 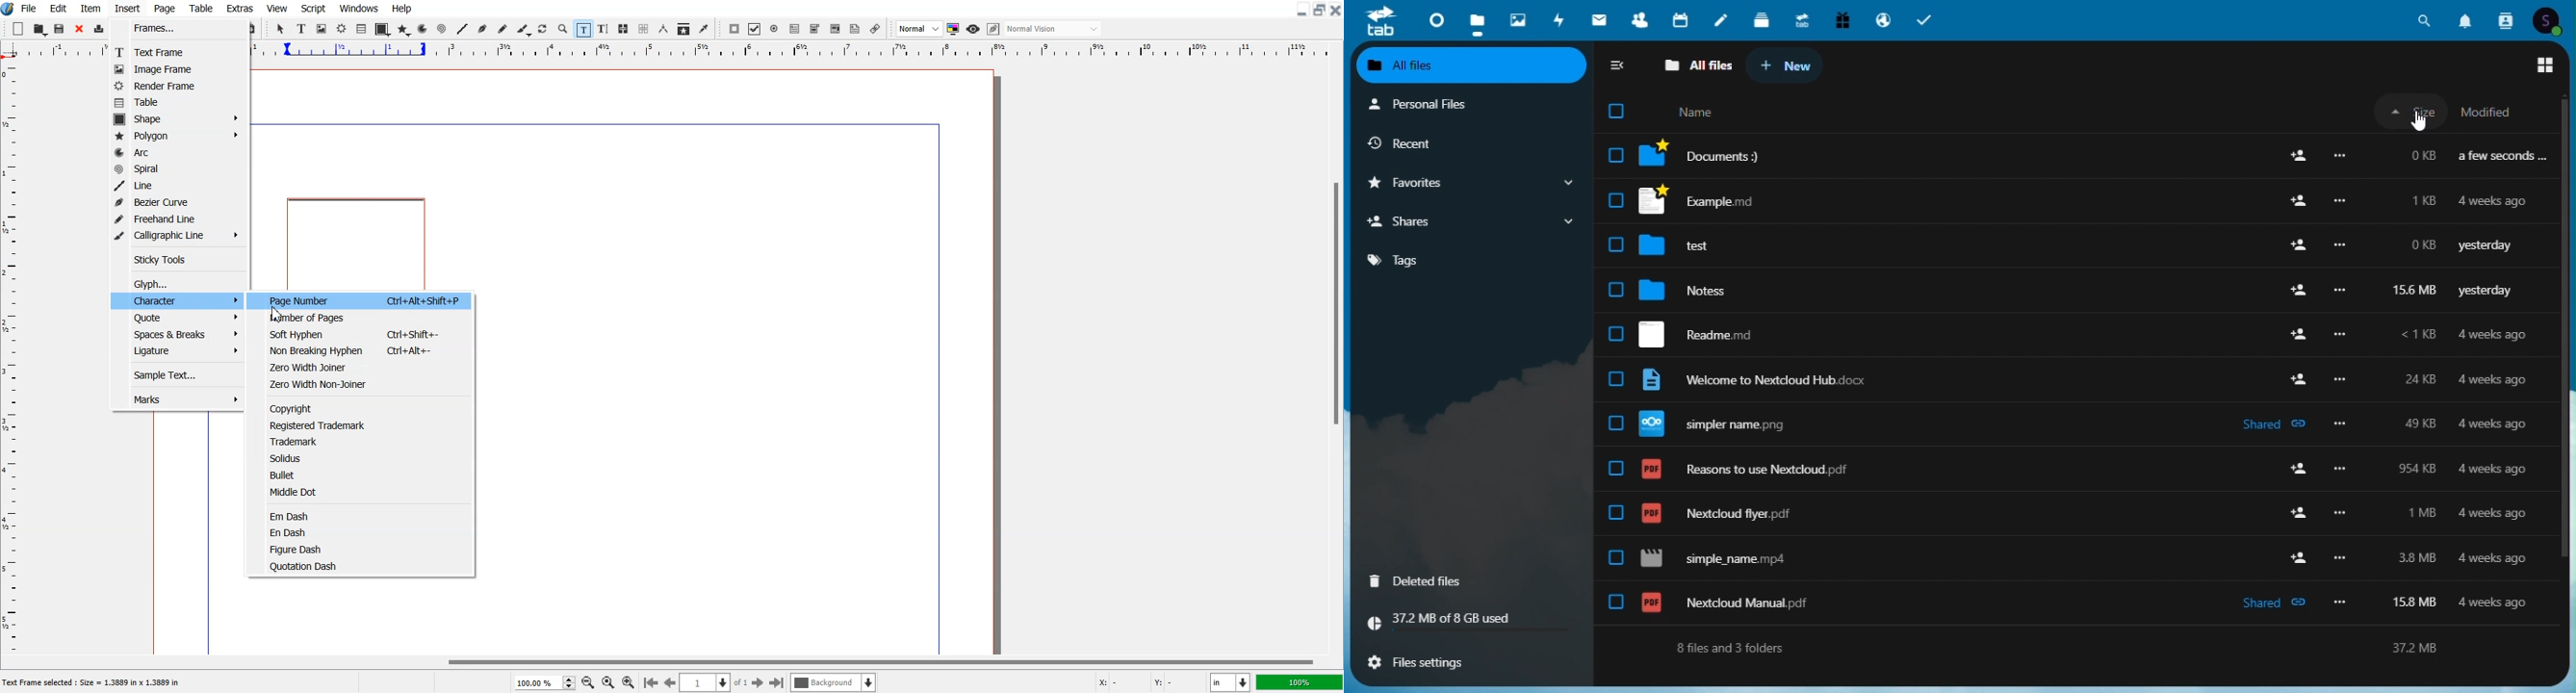 I want to click on Em Dash, so click(x=365, y=515).